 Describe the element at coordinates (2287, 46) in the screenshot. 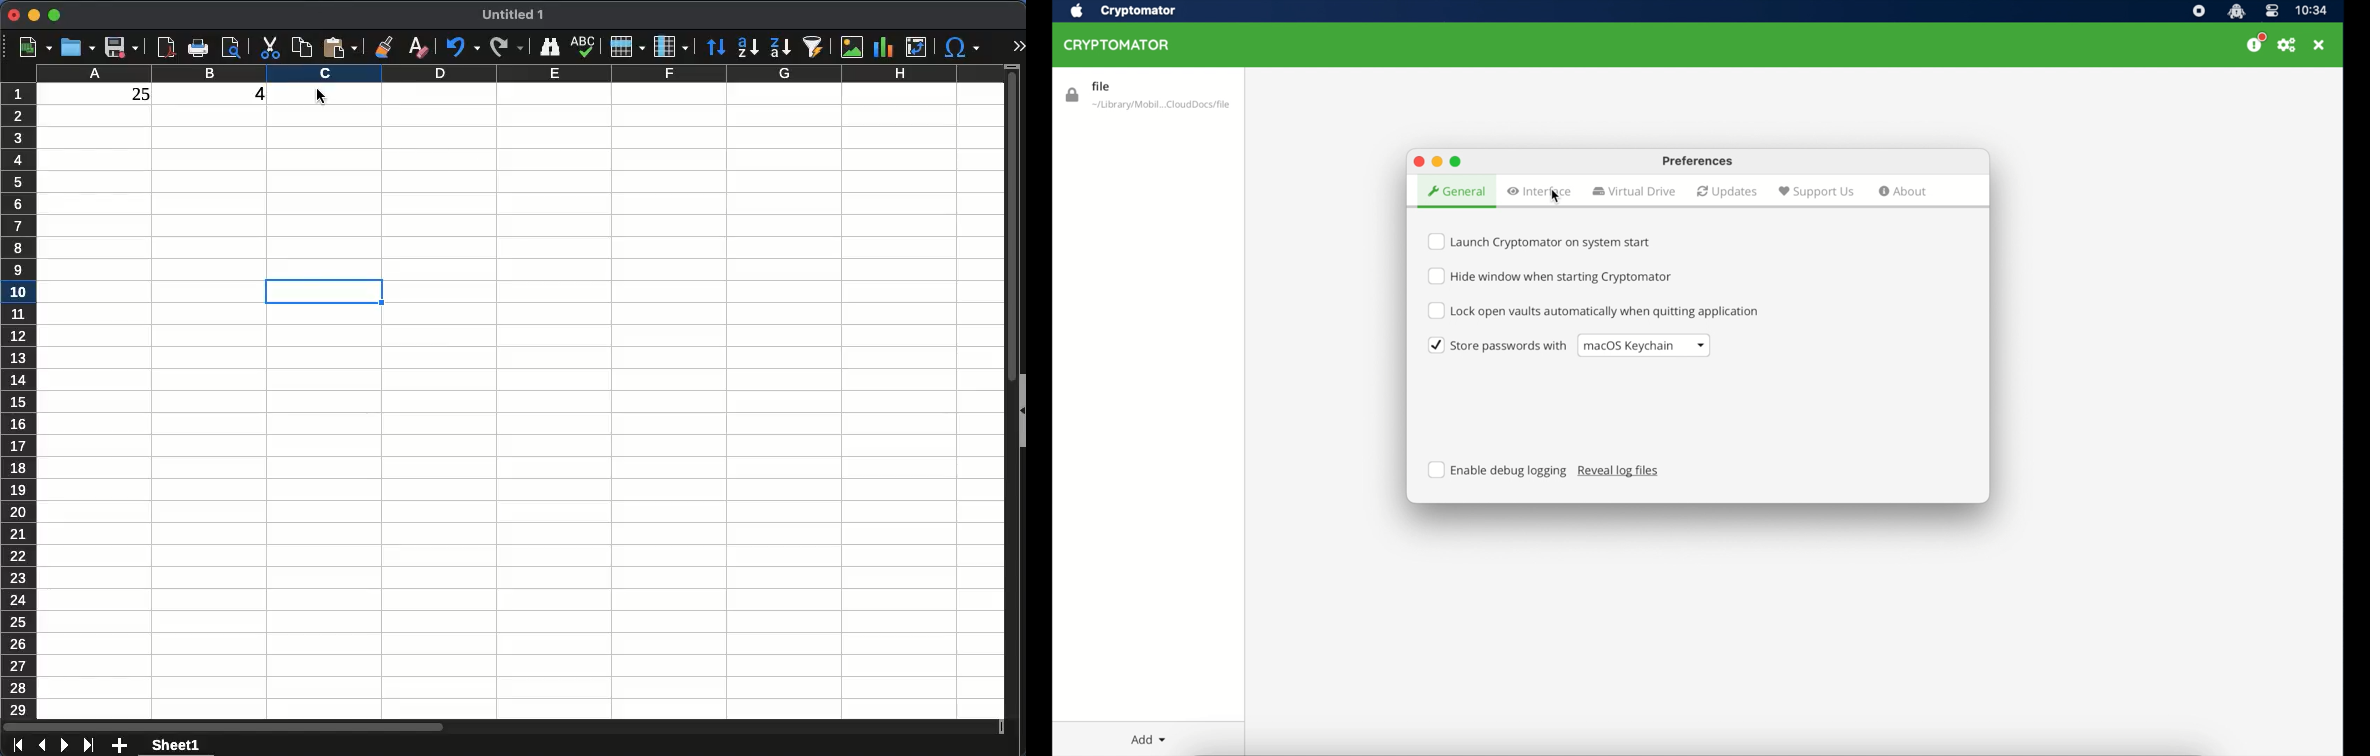

I see `preferences` at that location.